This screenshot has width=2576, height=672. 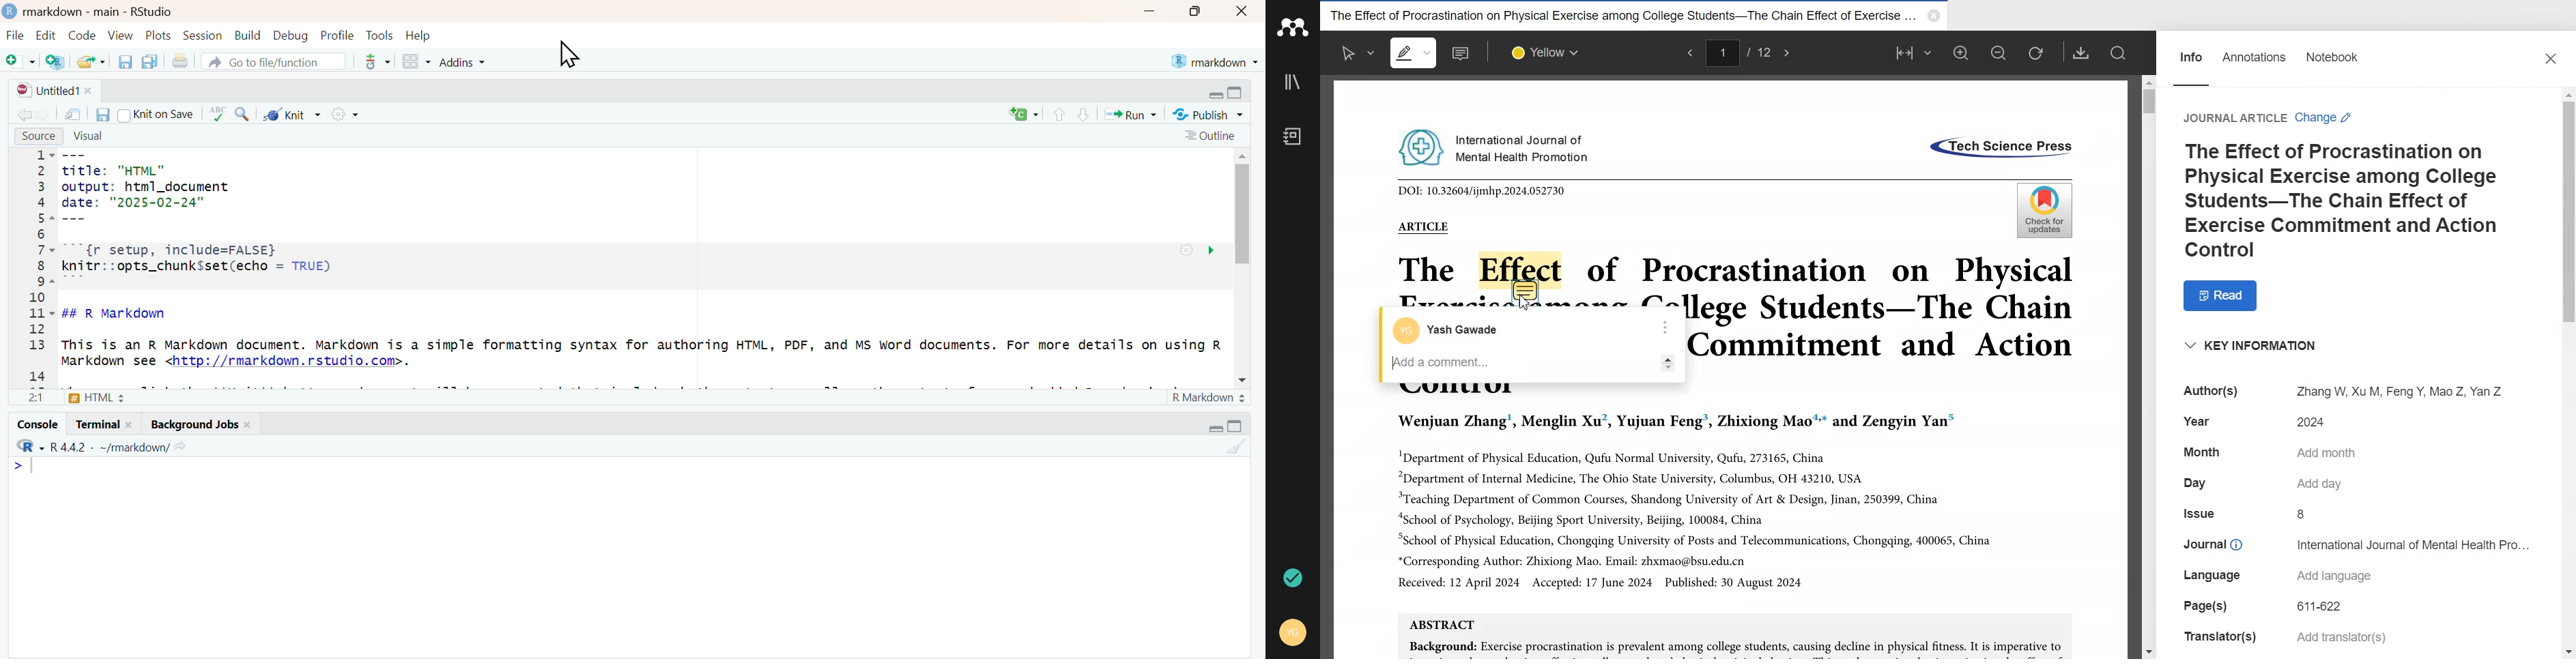 What do you see at coordinates (90, 61) in the screenshot?
I see `open an existing file` at bounding box center [90, 61].